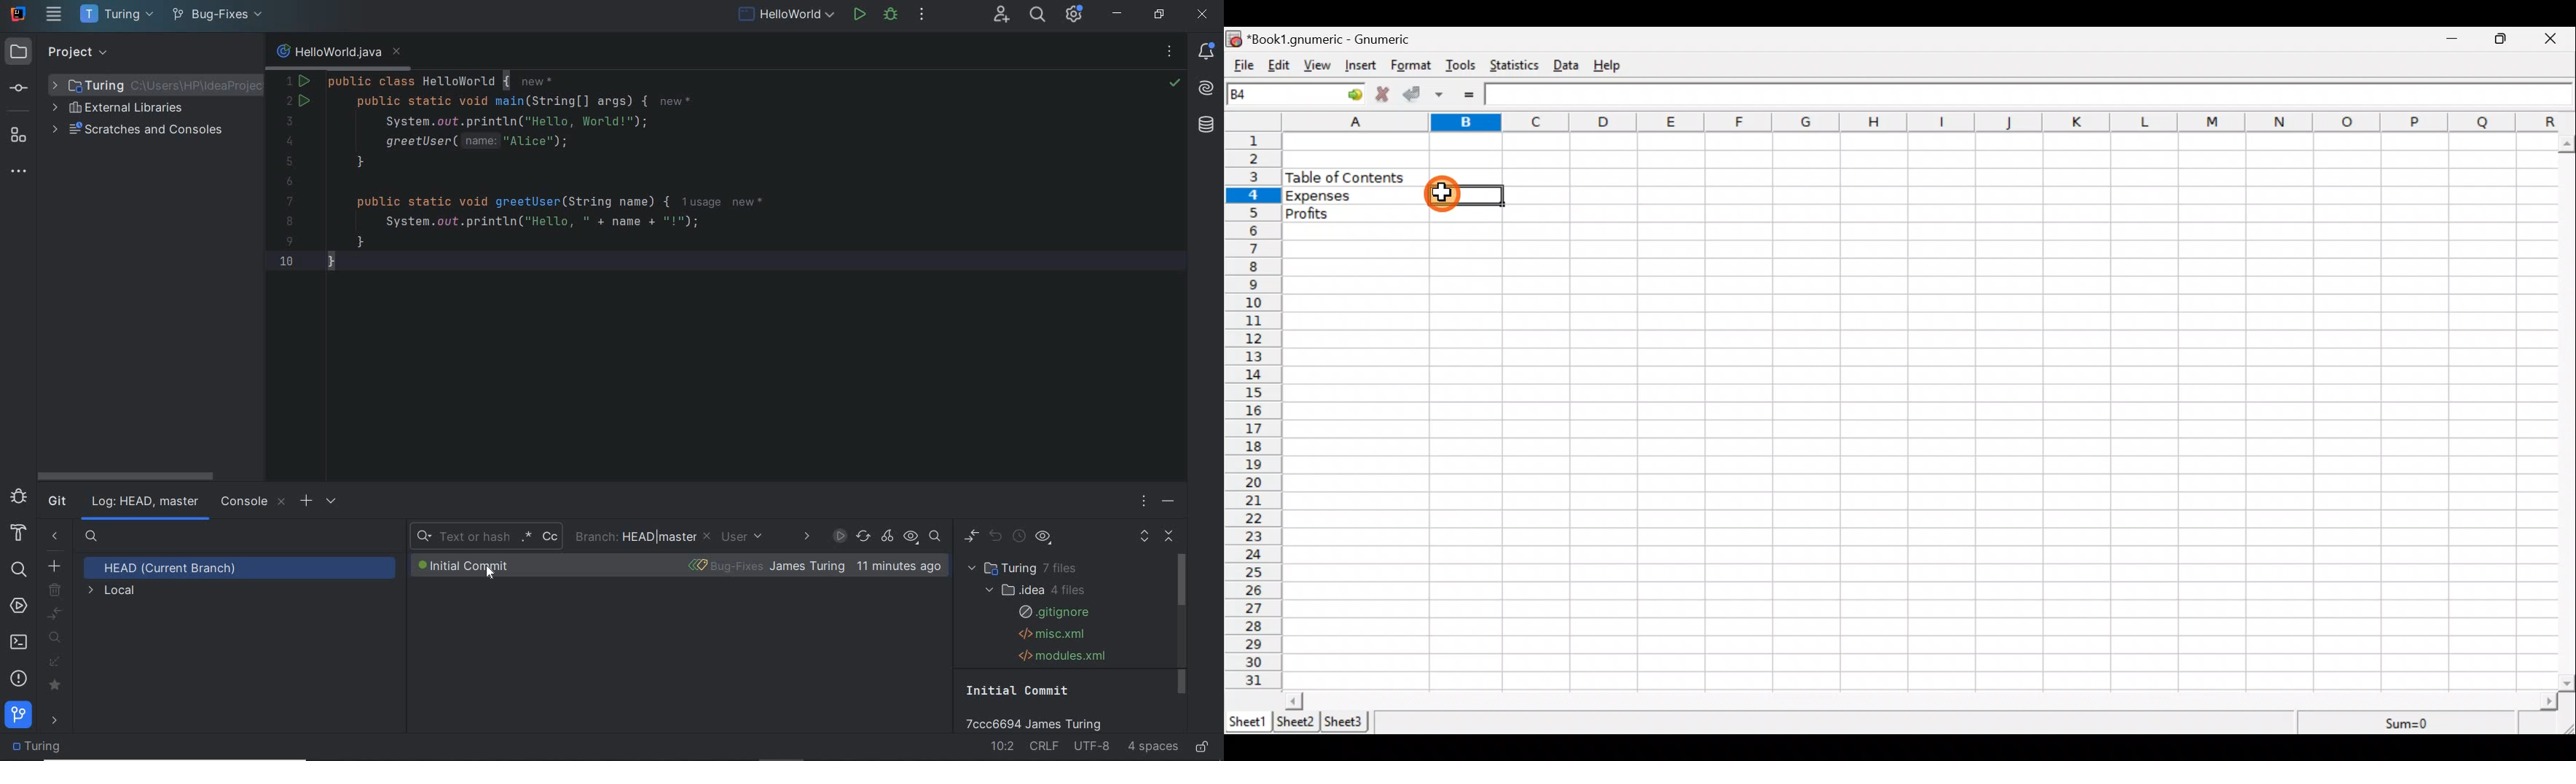 This screenshot has width=2576, height=784. Describe the element at coordinates (113, 592) in the screenshot. I see `LOCAL` at that location.